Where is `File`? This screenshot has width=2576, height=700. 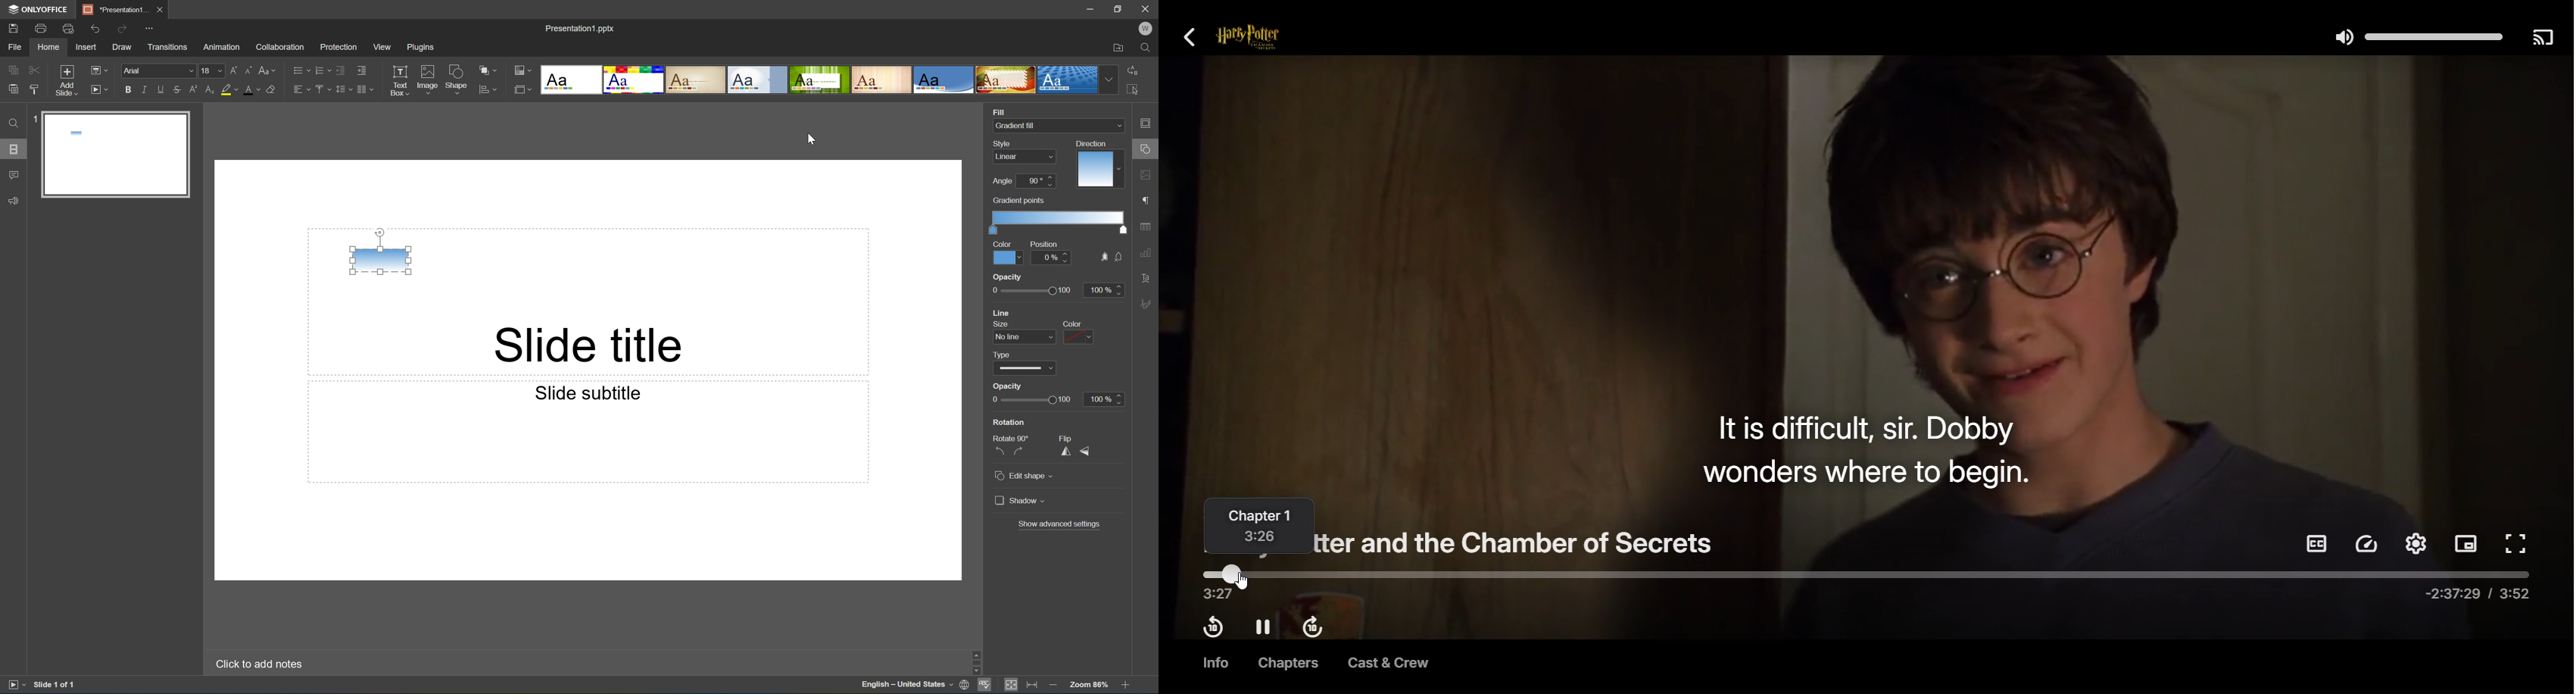 File is located at coordinates (14, 47).